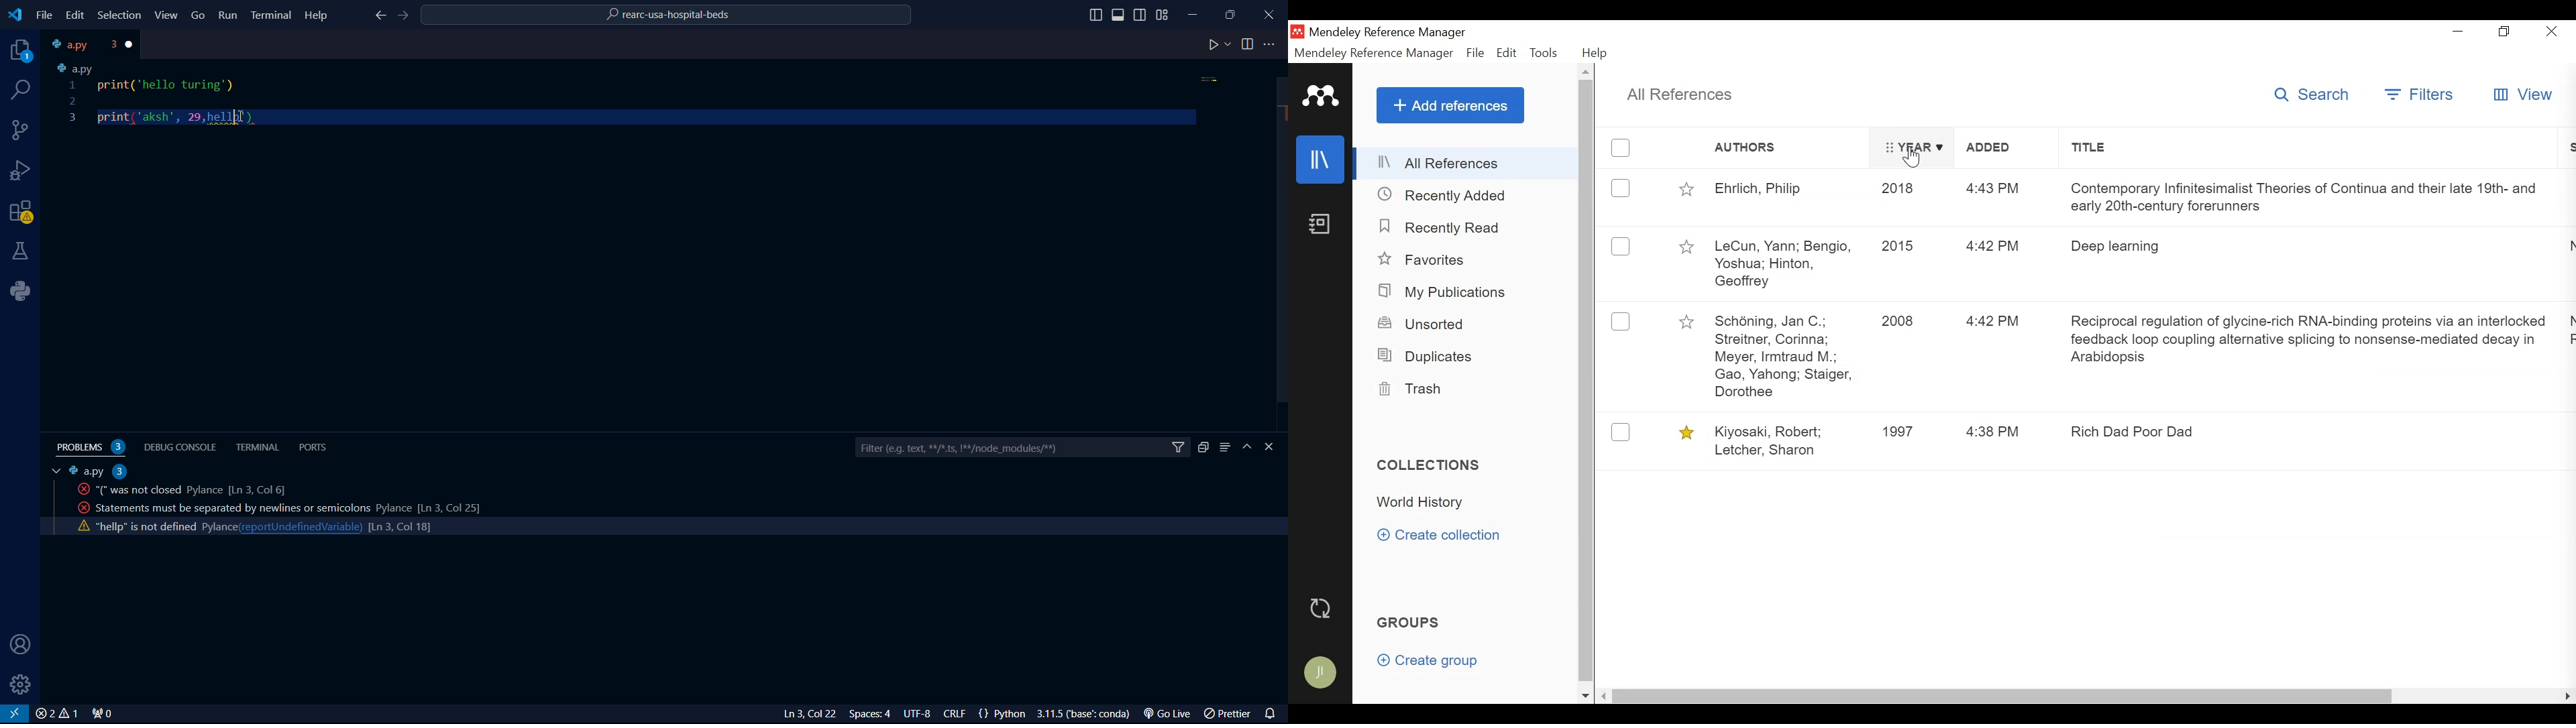  What do you see at coordinates (1686, 320) in the screenshot?
I see `(un)Select Favorites` at bounding box center [1686, 320].